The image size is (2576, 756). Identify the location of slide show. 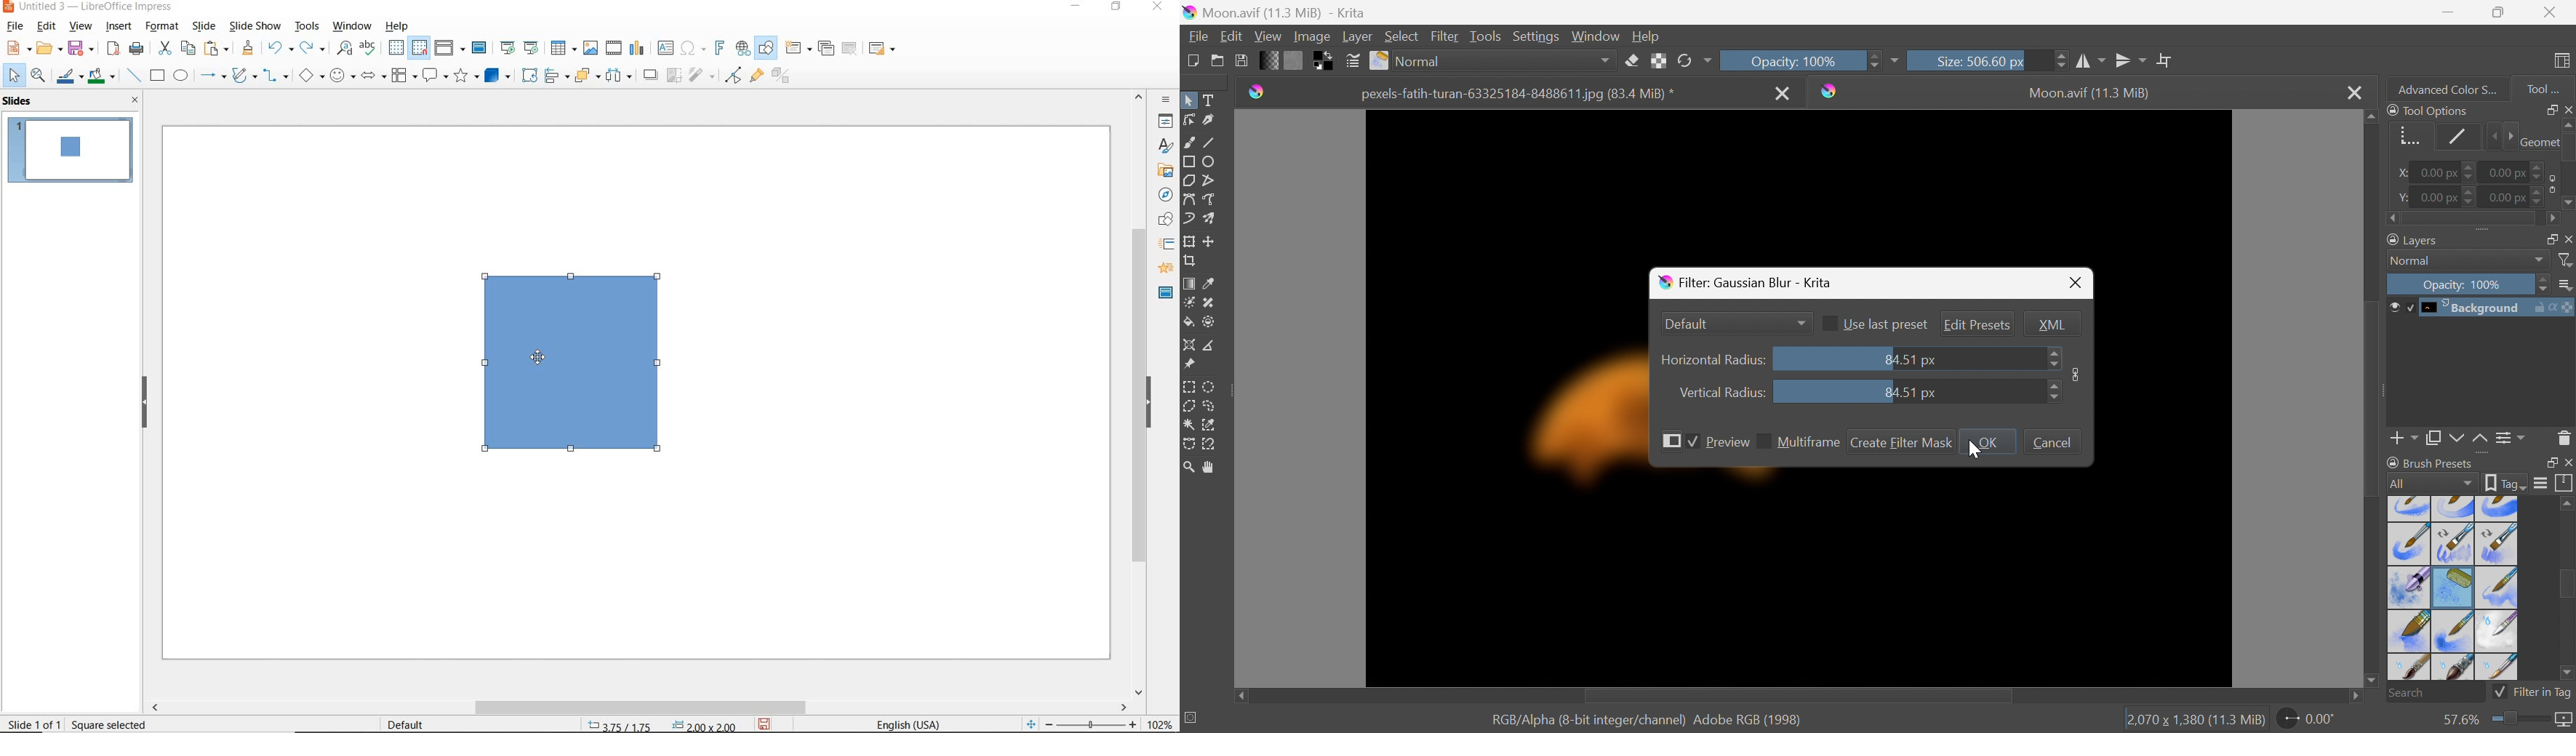
(256, 27).